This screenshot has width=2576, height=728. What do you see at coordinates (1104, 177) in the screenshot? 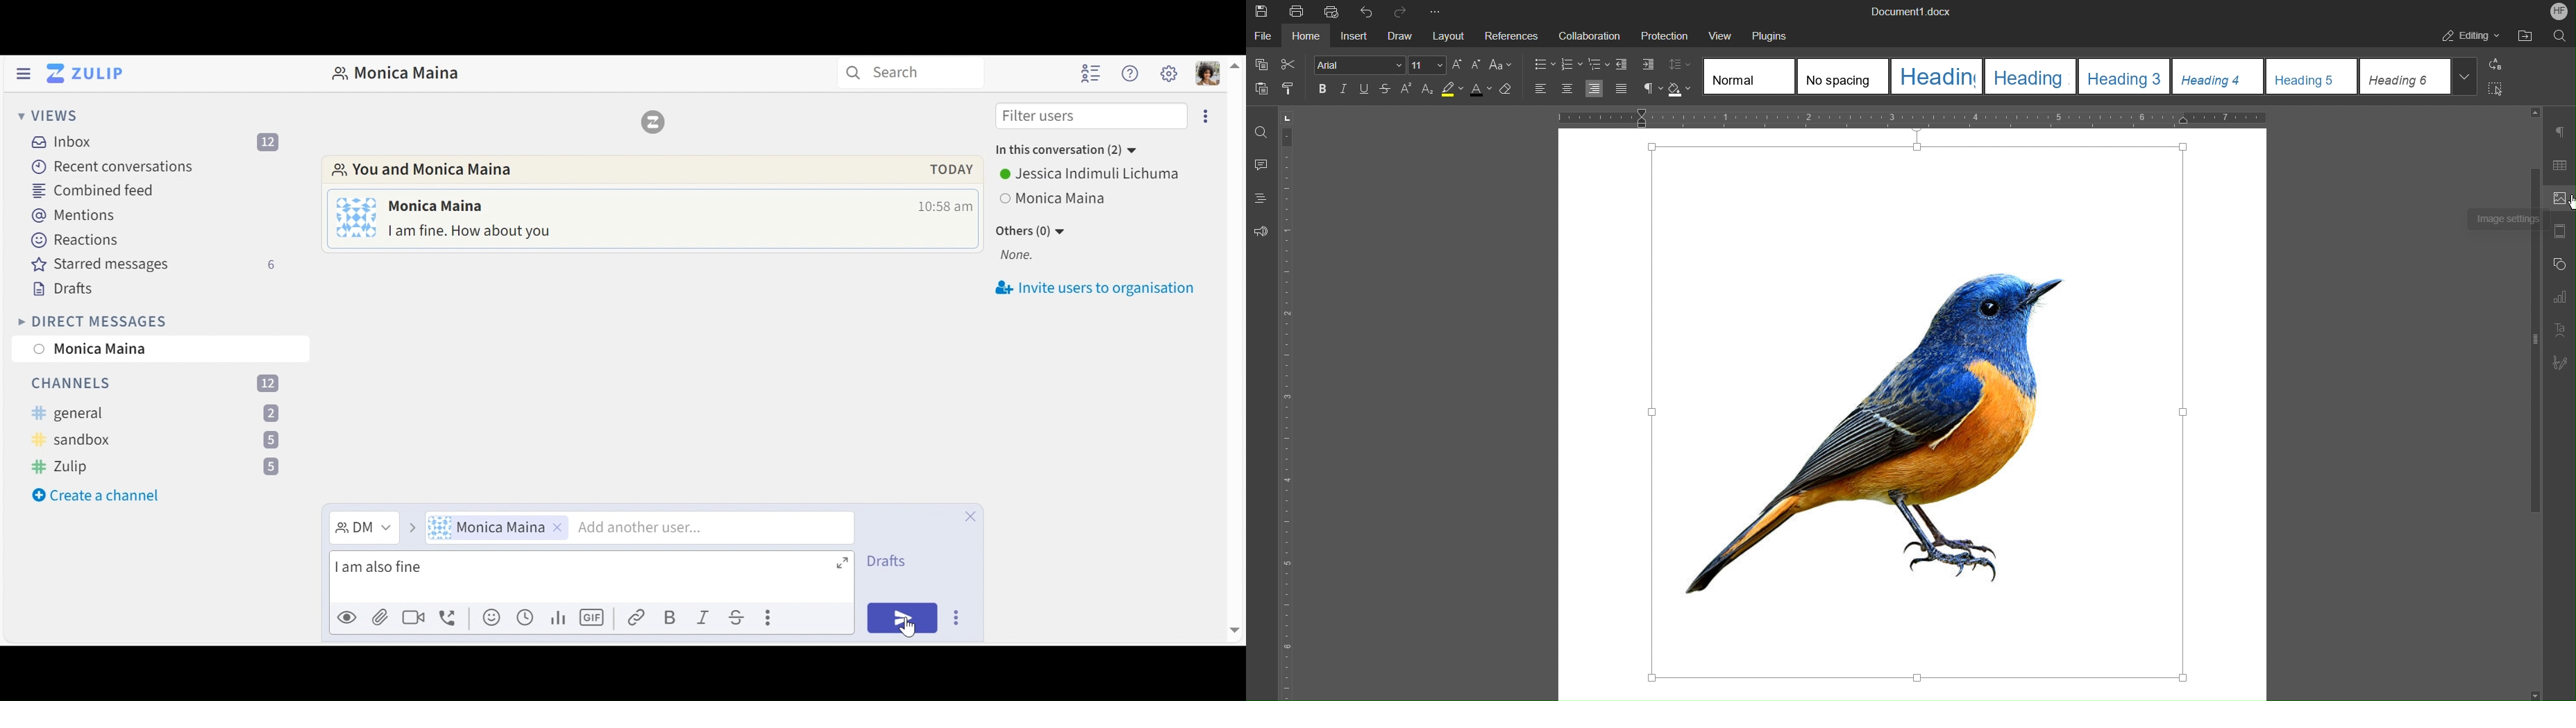
I see `` at bounding box center [1104, 177].